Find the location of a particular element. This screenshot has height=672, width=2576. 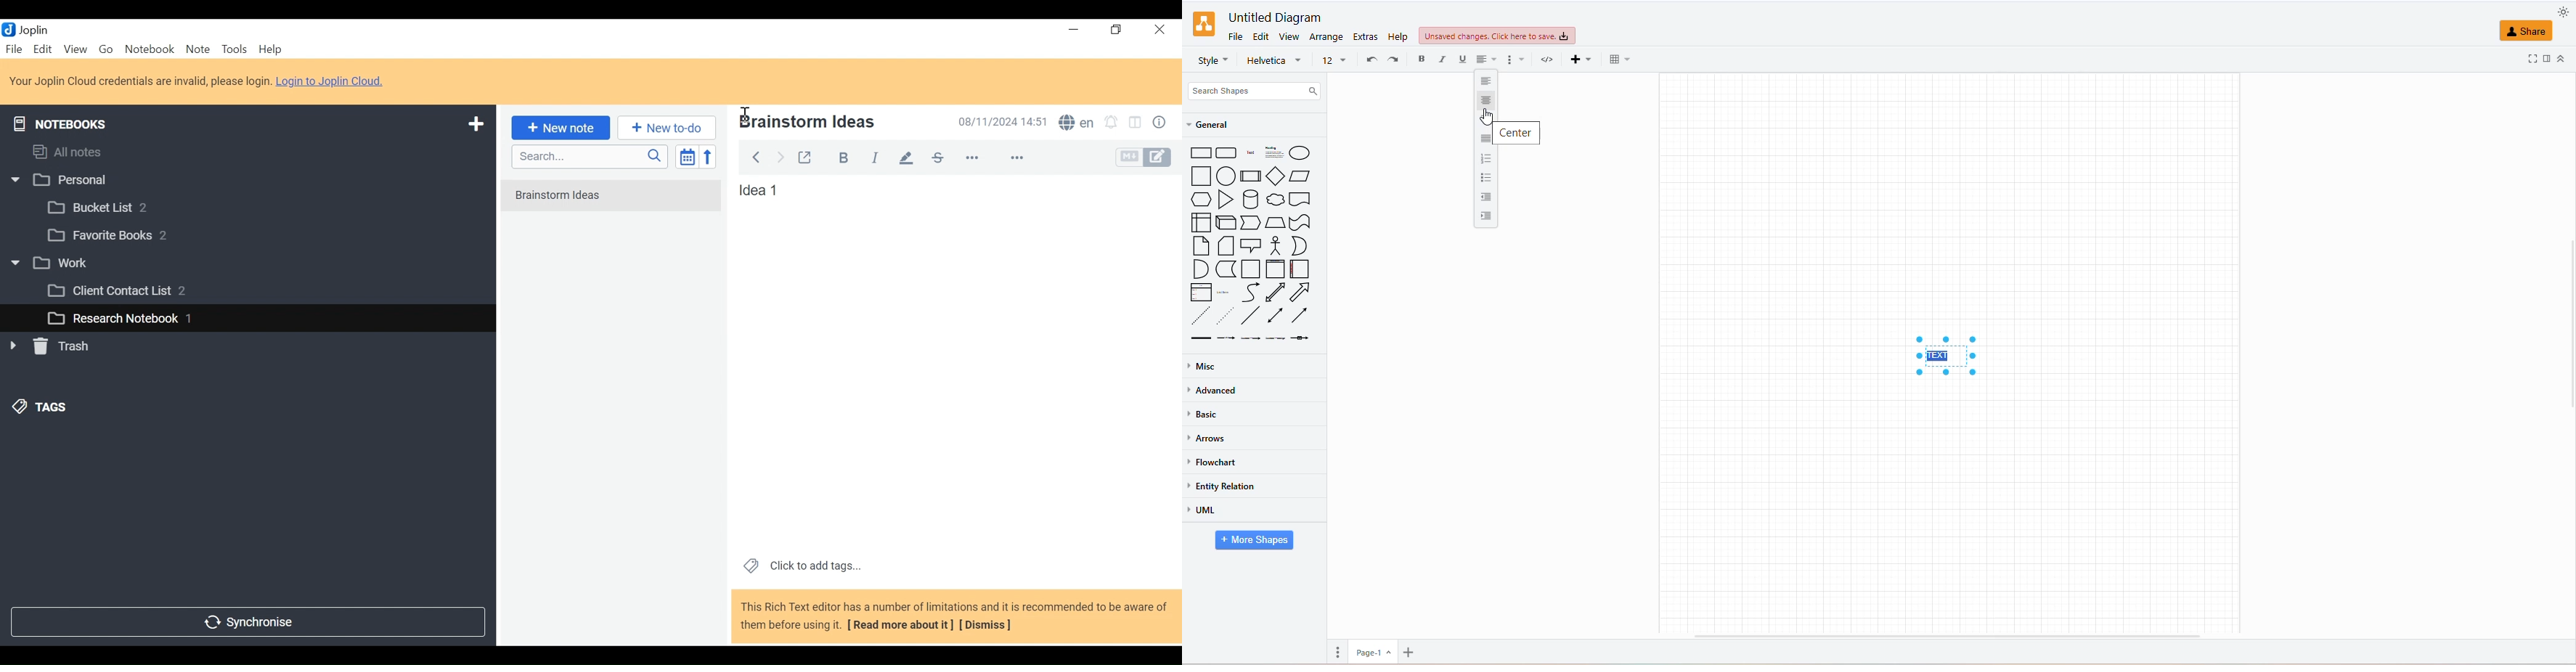

Edit is located at coordinates (44, 49).